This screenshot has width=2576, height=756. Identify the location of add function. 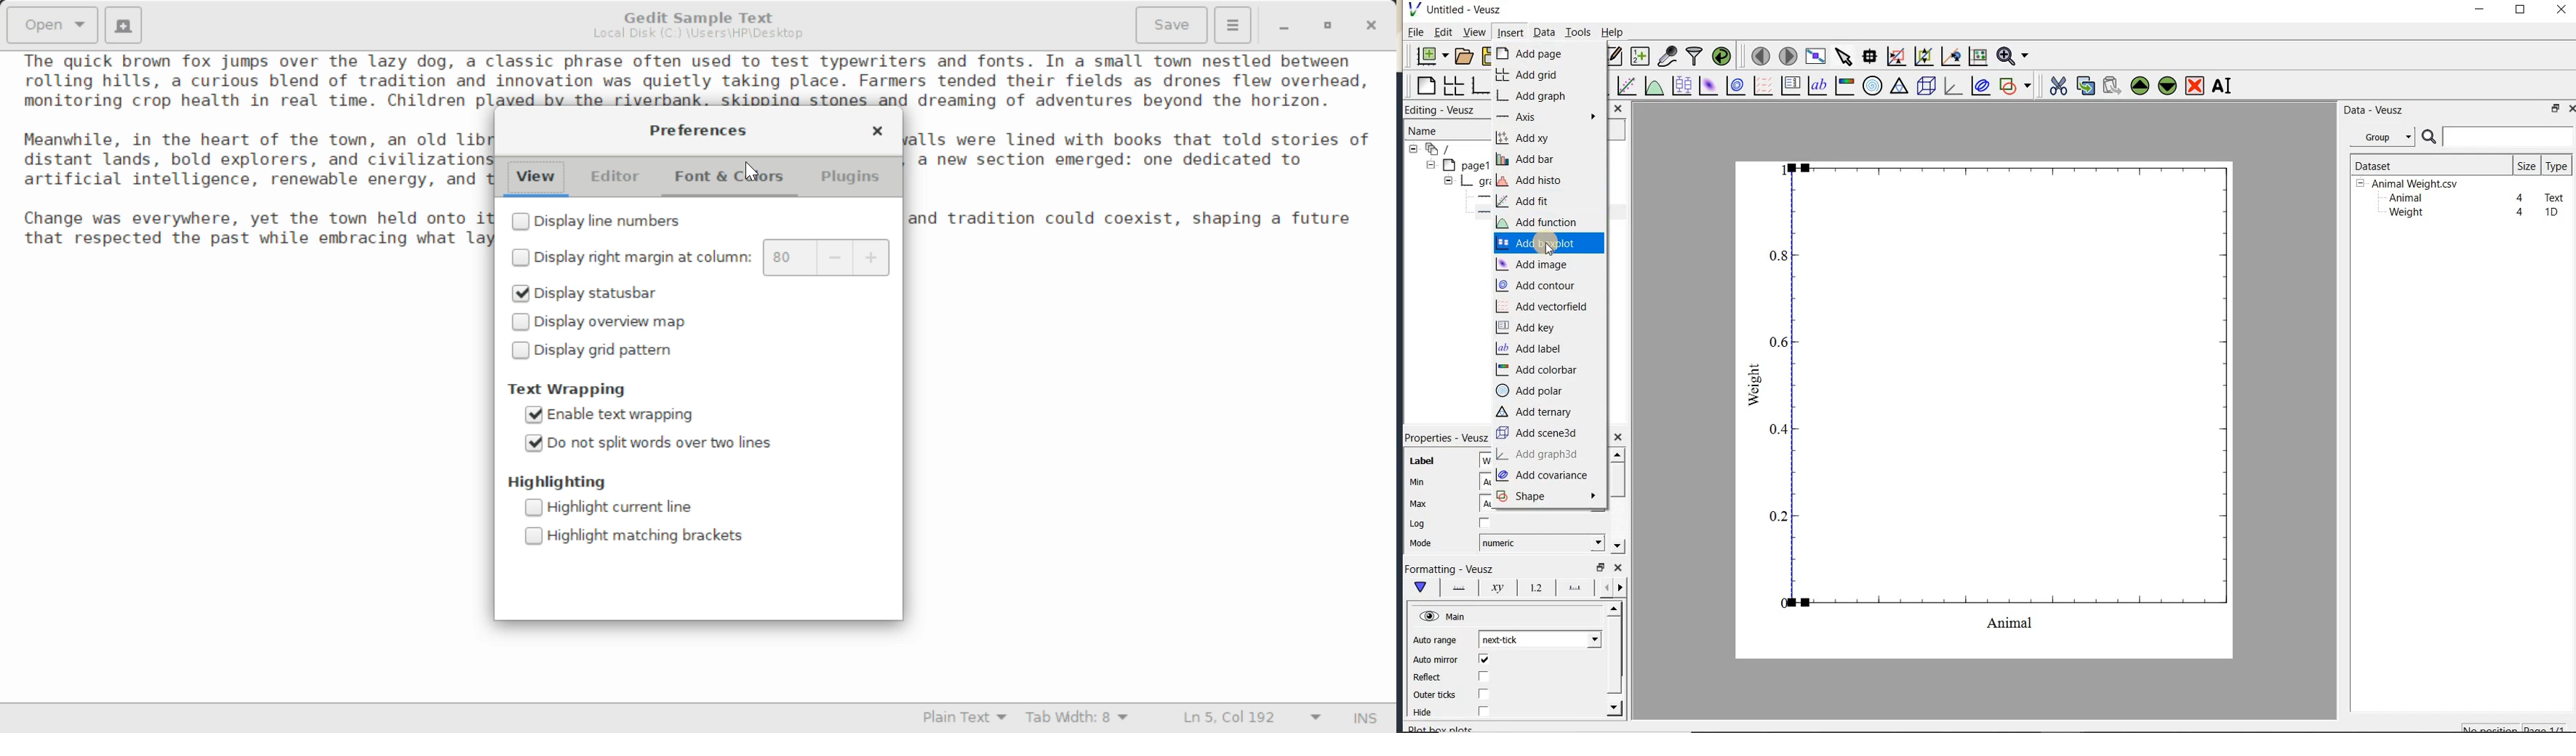
(1544, 222).